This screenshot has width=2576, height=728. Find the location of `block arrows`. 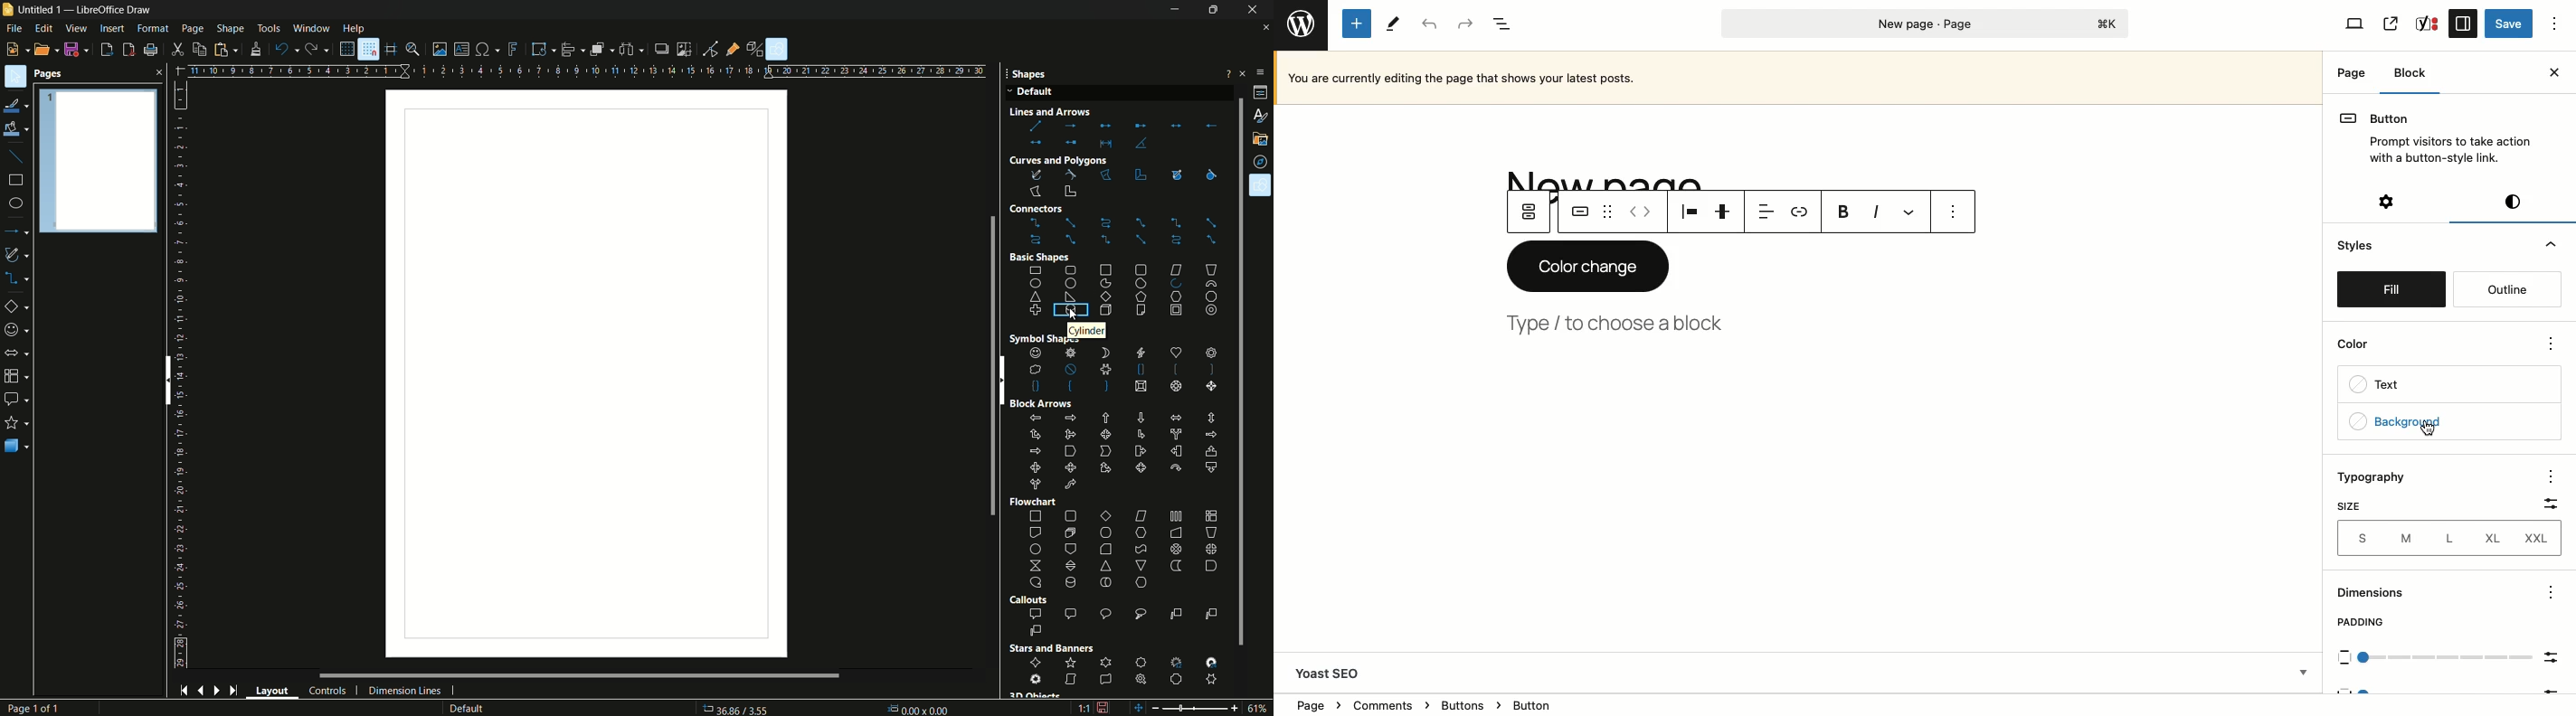

block arrows is located at coordinates (18, 353).